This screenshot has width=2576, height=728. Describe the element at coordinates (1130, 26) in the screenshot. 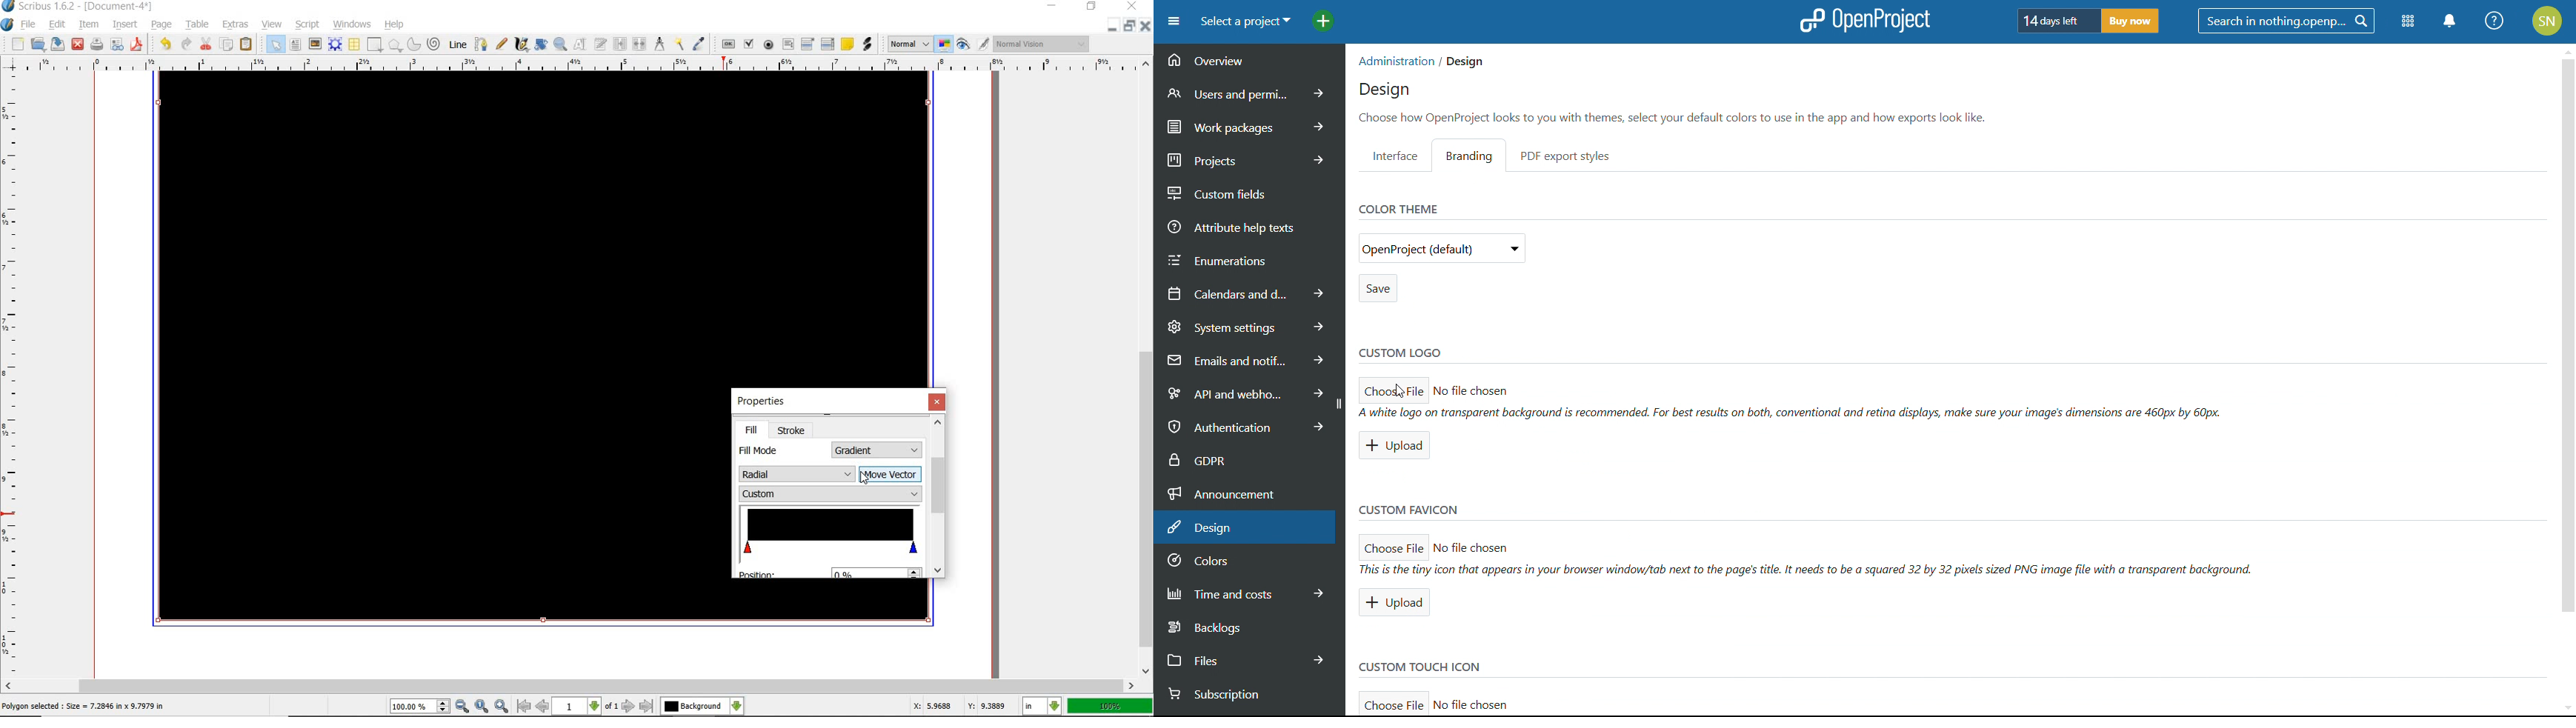

I see `restore` at that location.